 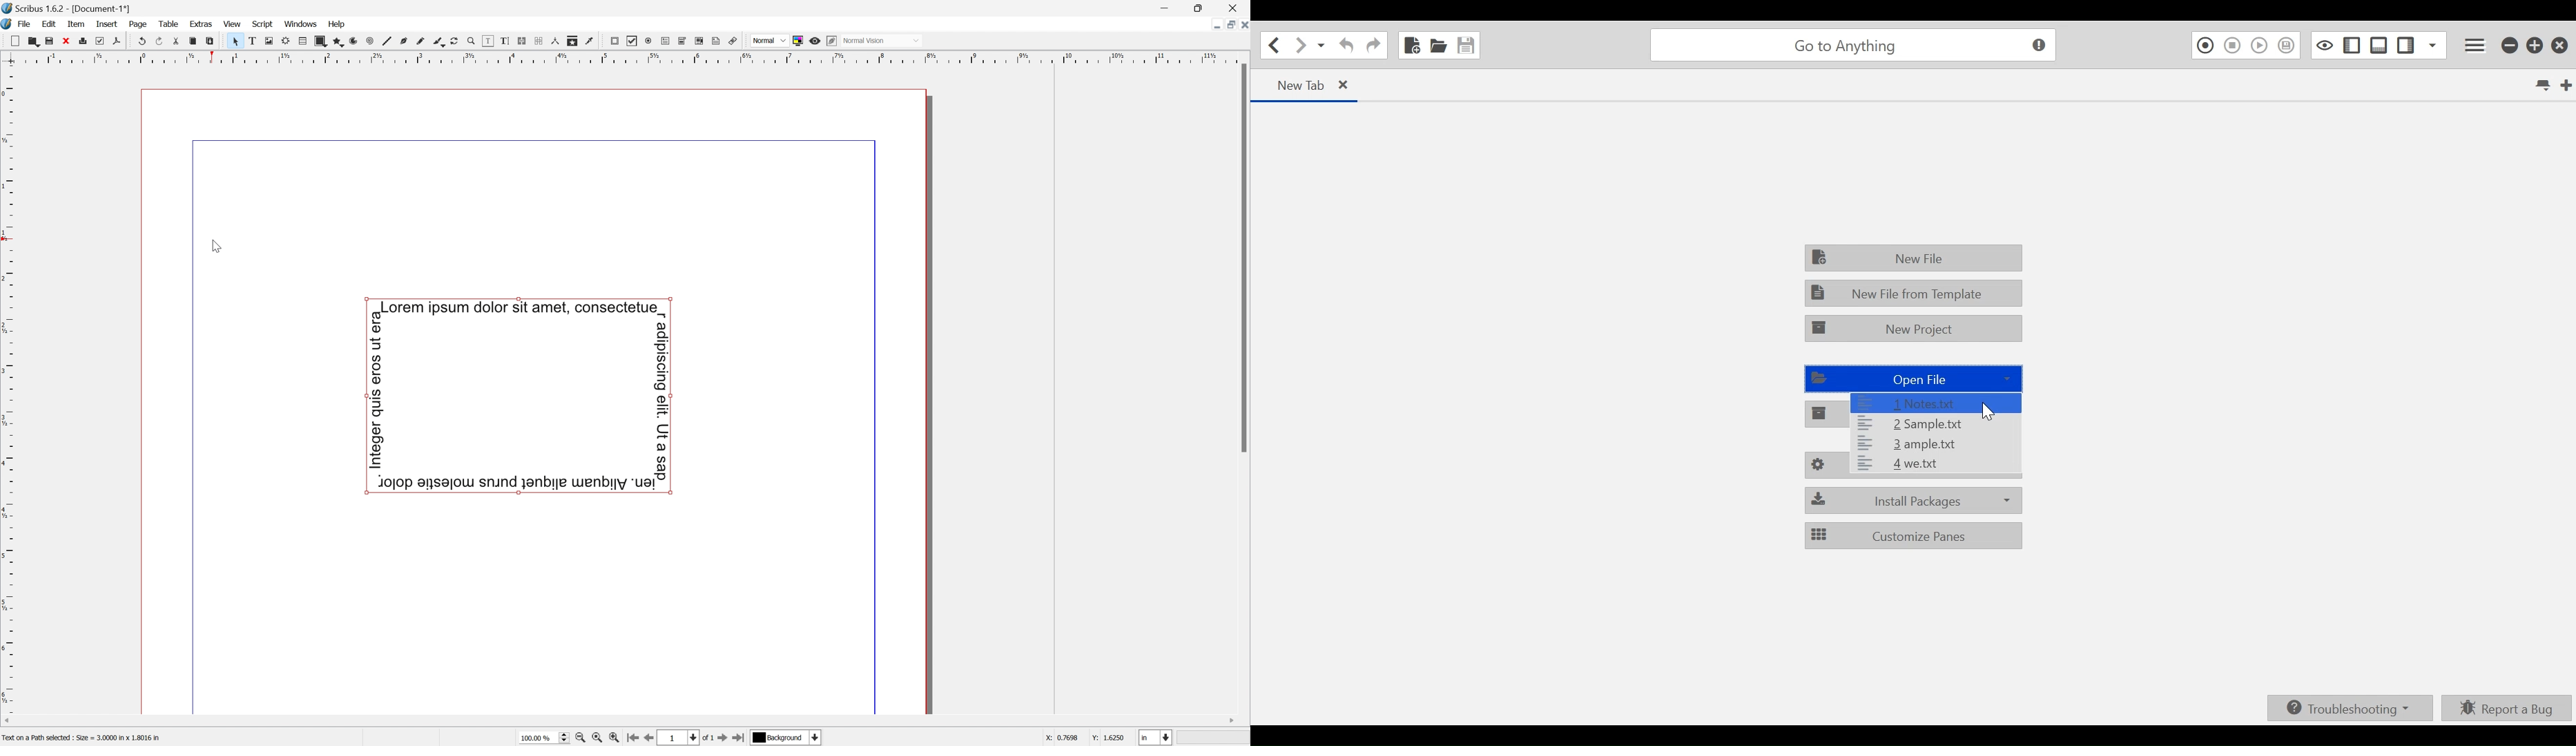 What do you see at coordinates (1988, 412) in the screenshot?
I see `Cursor` at bounding box center [1988, 412].